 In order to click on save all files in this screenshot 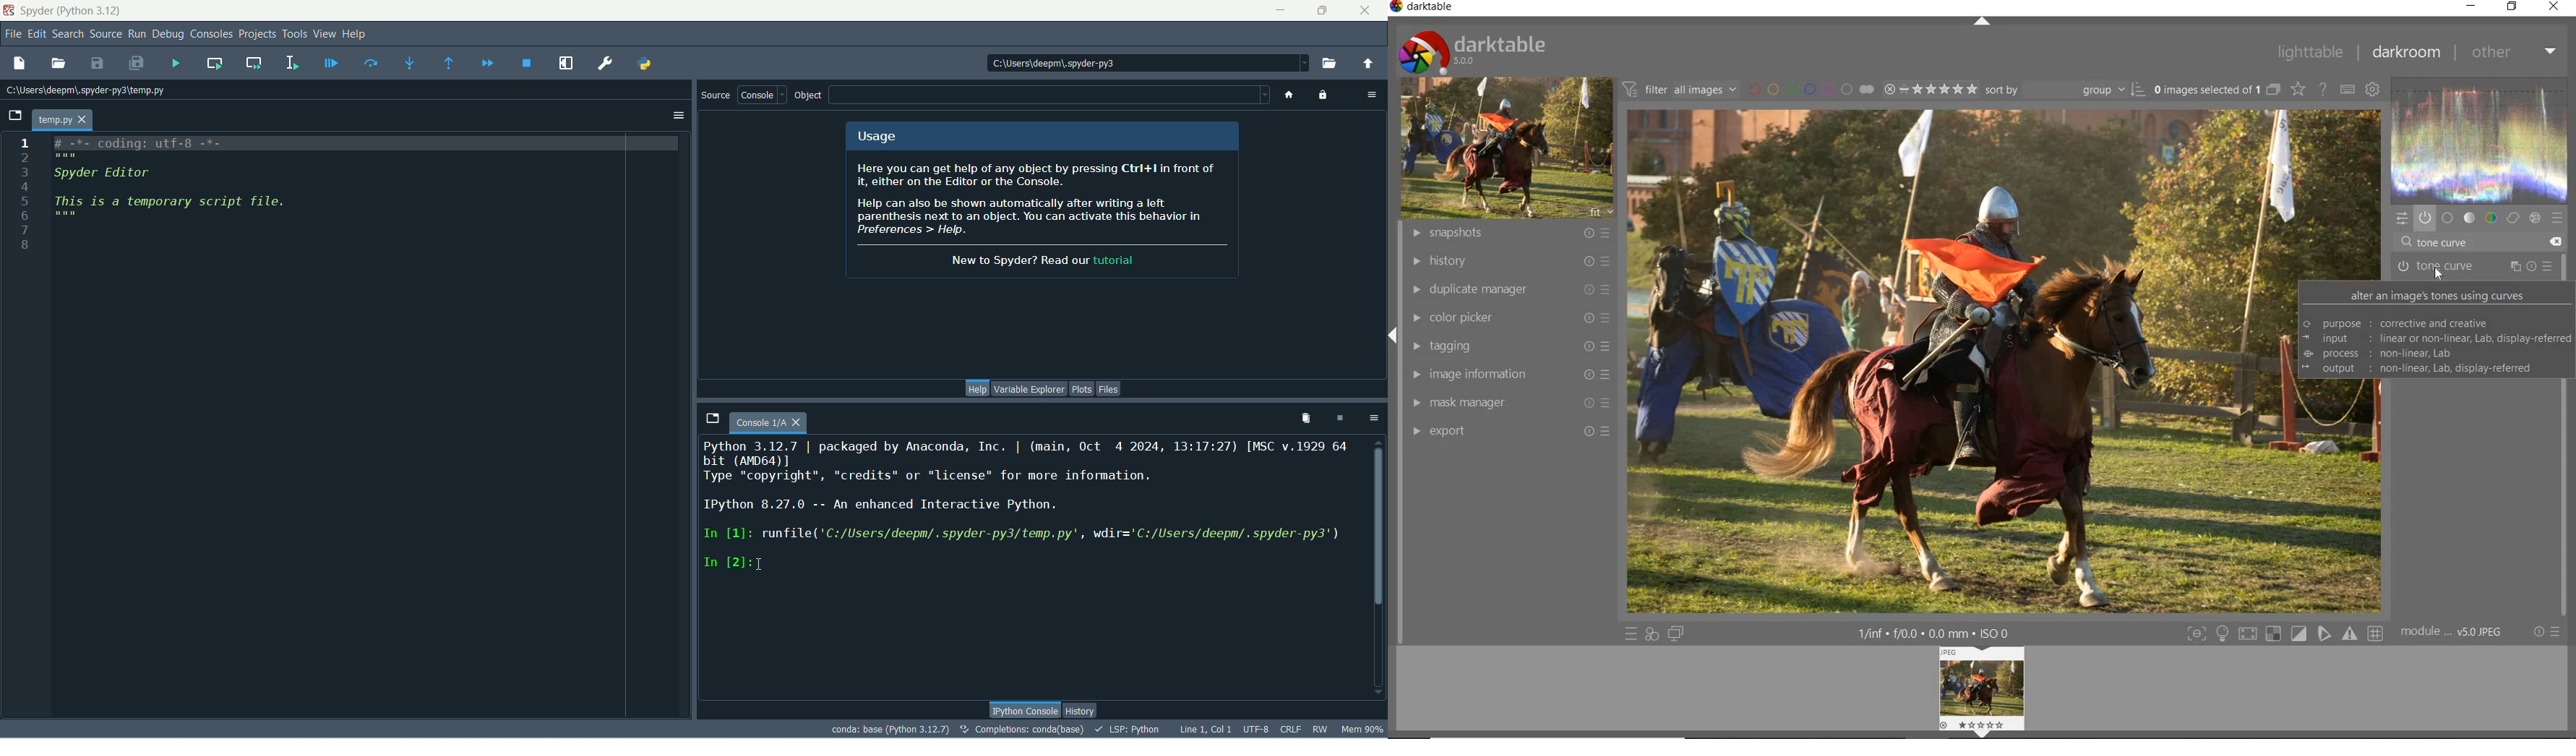, I will do `click(138, 62)`.